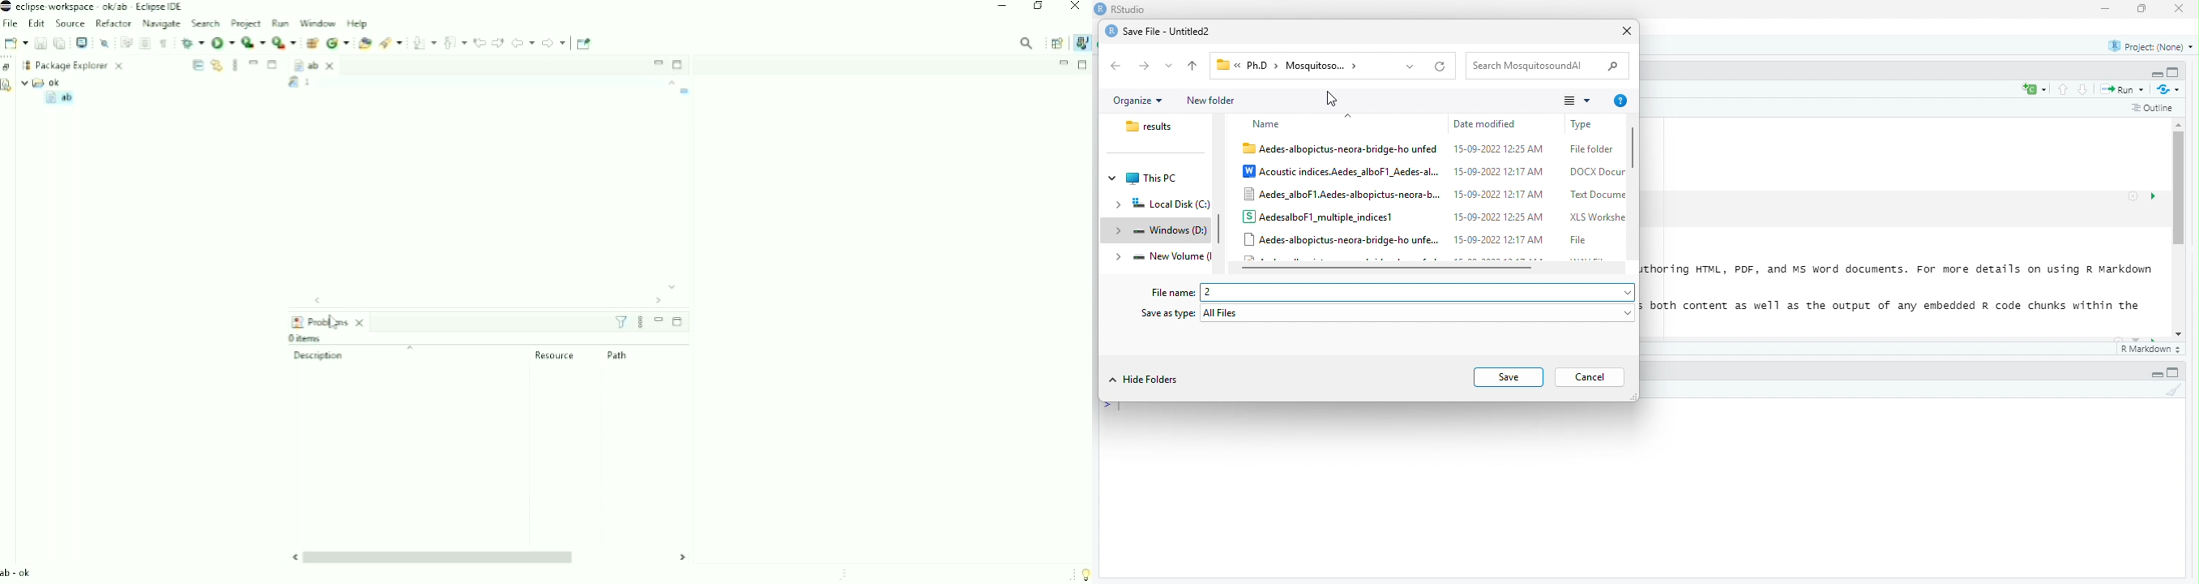 The image size is (2212, 588). What do you see at coordinates (311, 43) in the screenshot?
I see `New Java Package` at bounding box center [311, 43].